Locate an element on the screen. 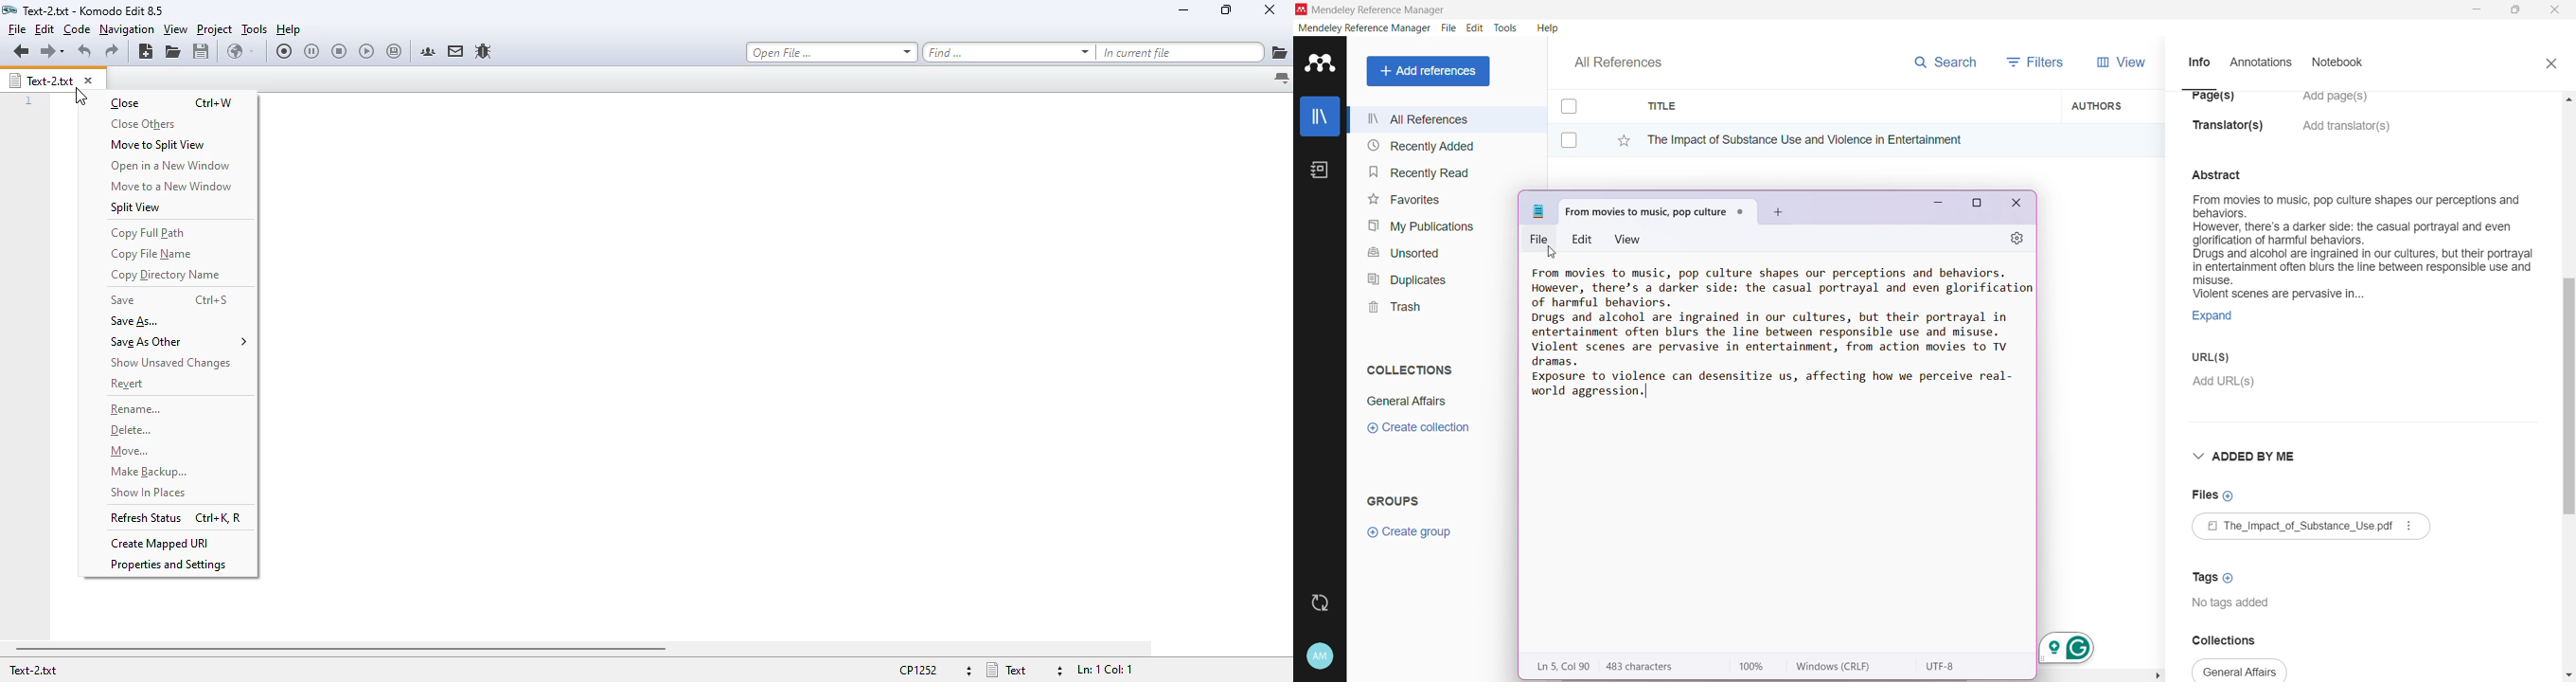 The image size is (2576, 700). view is located at coordinates (174, 29).